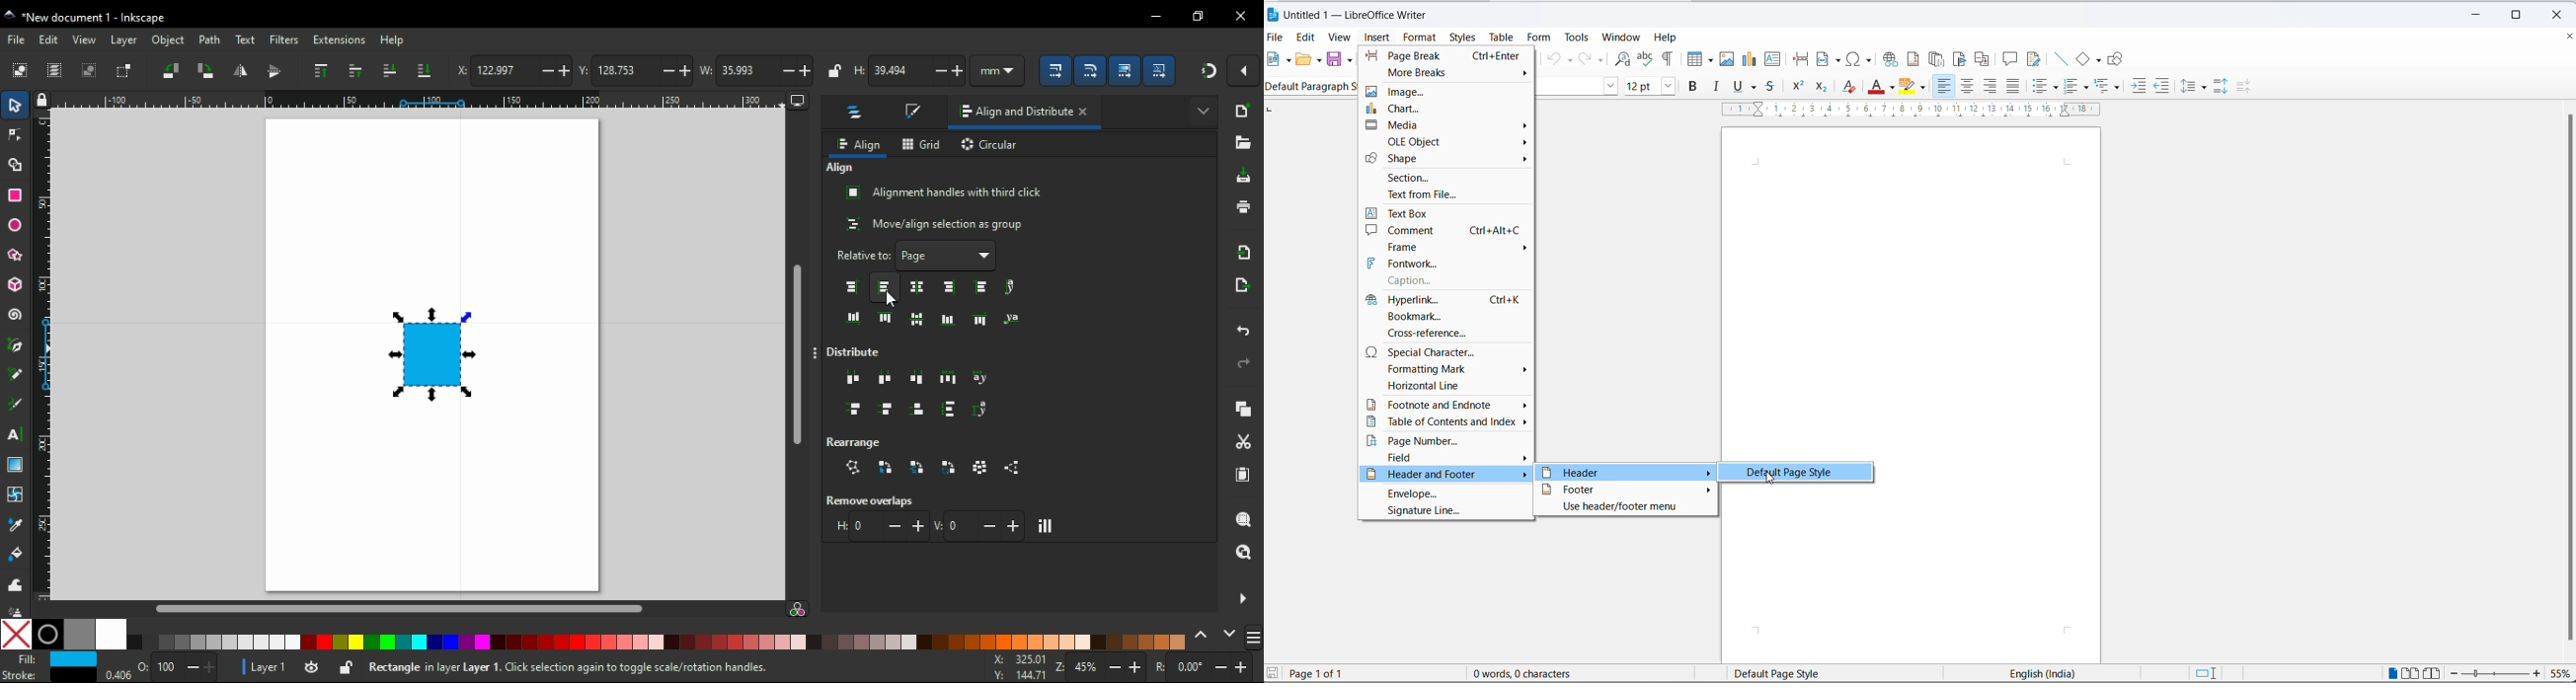 This screenshot has width=2576, height=700. I want to click on tools, so click(1578, 37).